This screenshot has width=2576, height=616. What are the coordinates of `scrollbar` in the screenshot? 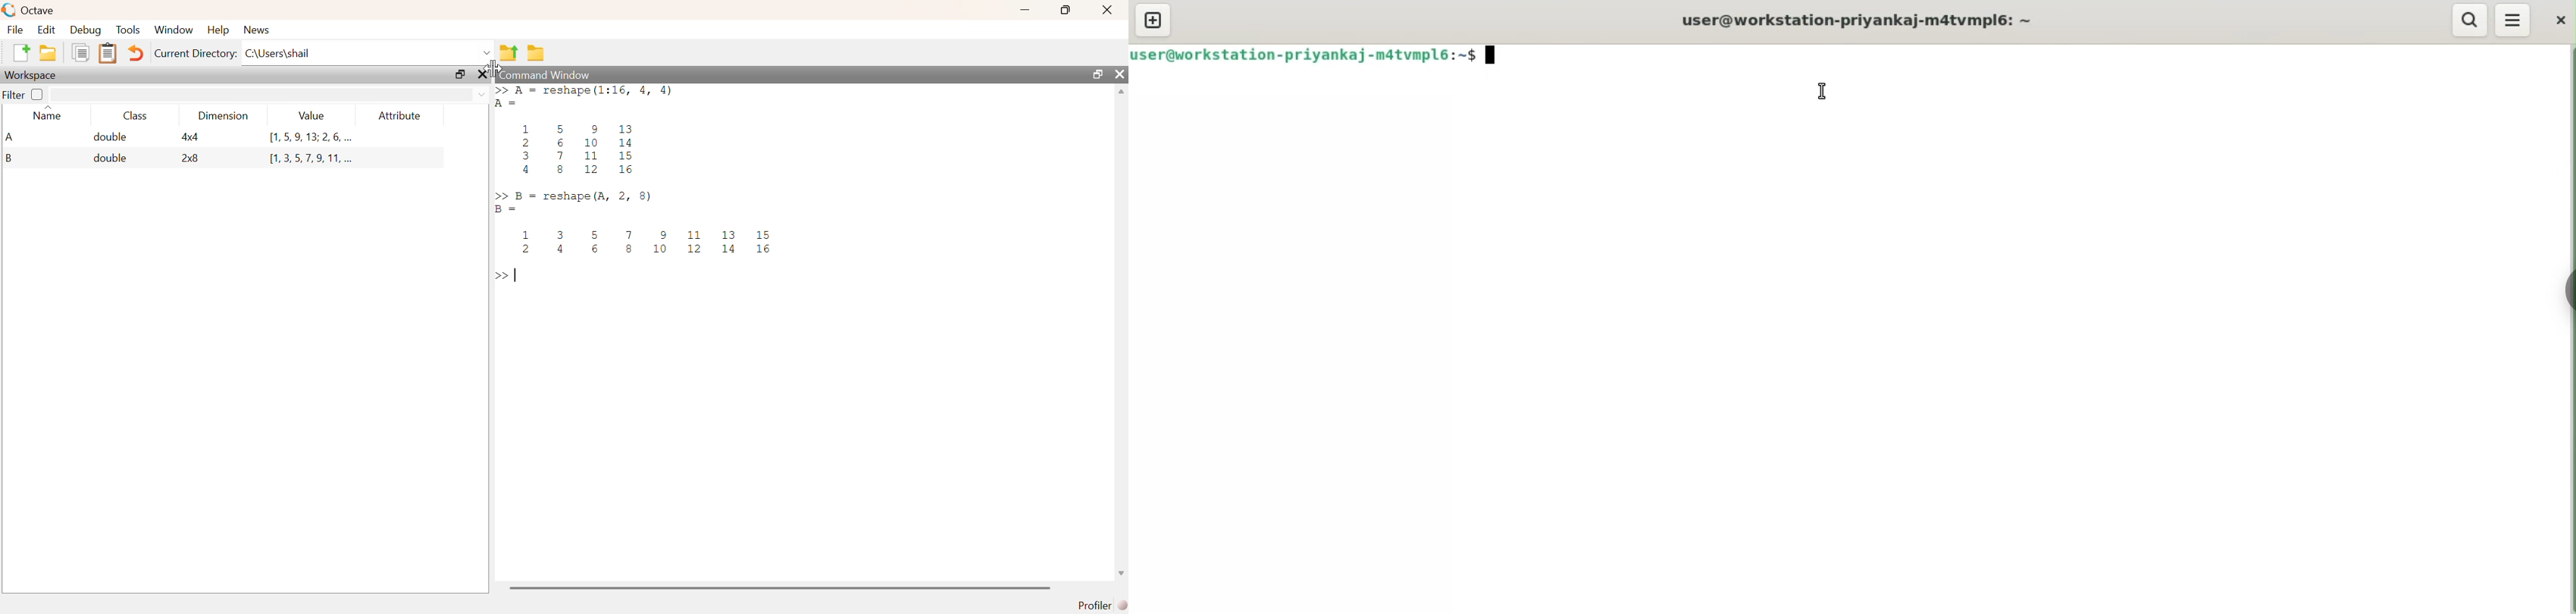 It's located at (780, 588).